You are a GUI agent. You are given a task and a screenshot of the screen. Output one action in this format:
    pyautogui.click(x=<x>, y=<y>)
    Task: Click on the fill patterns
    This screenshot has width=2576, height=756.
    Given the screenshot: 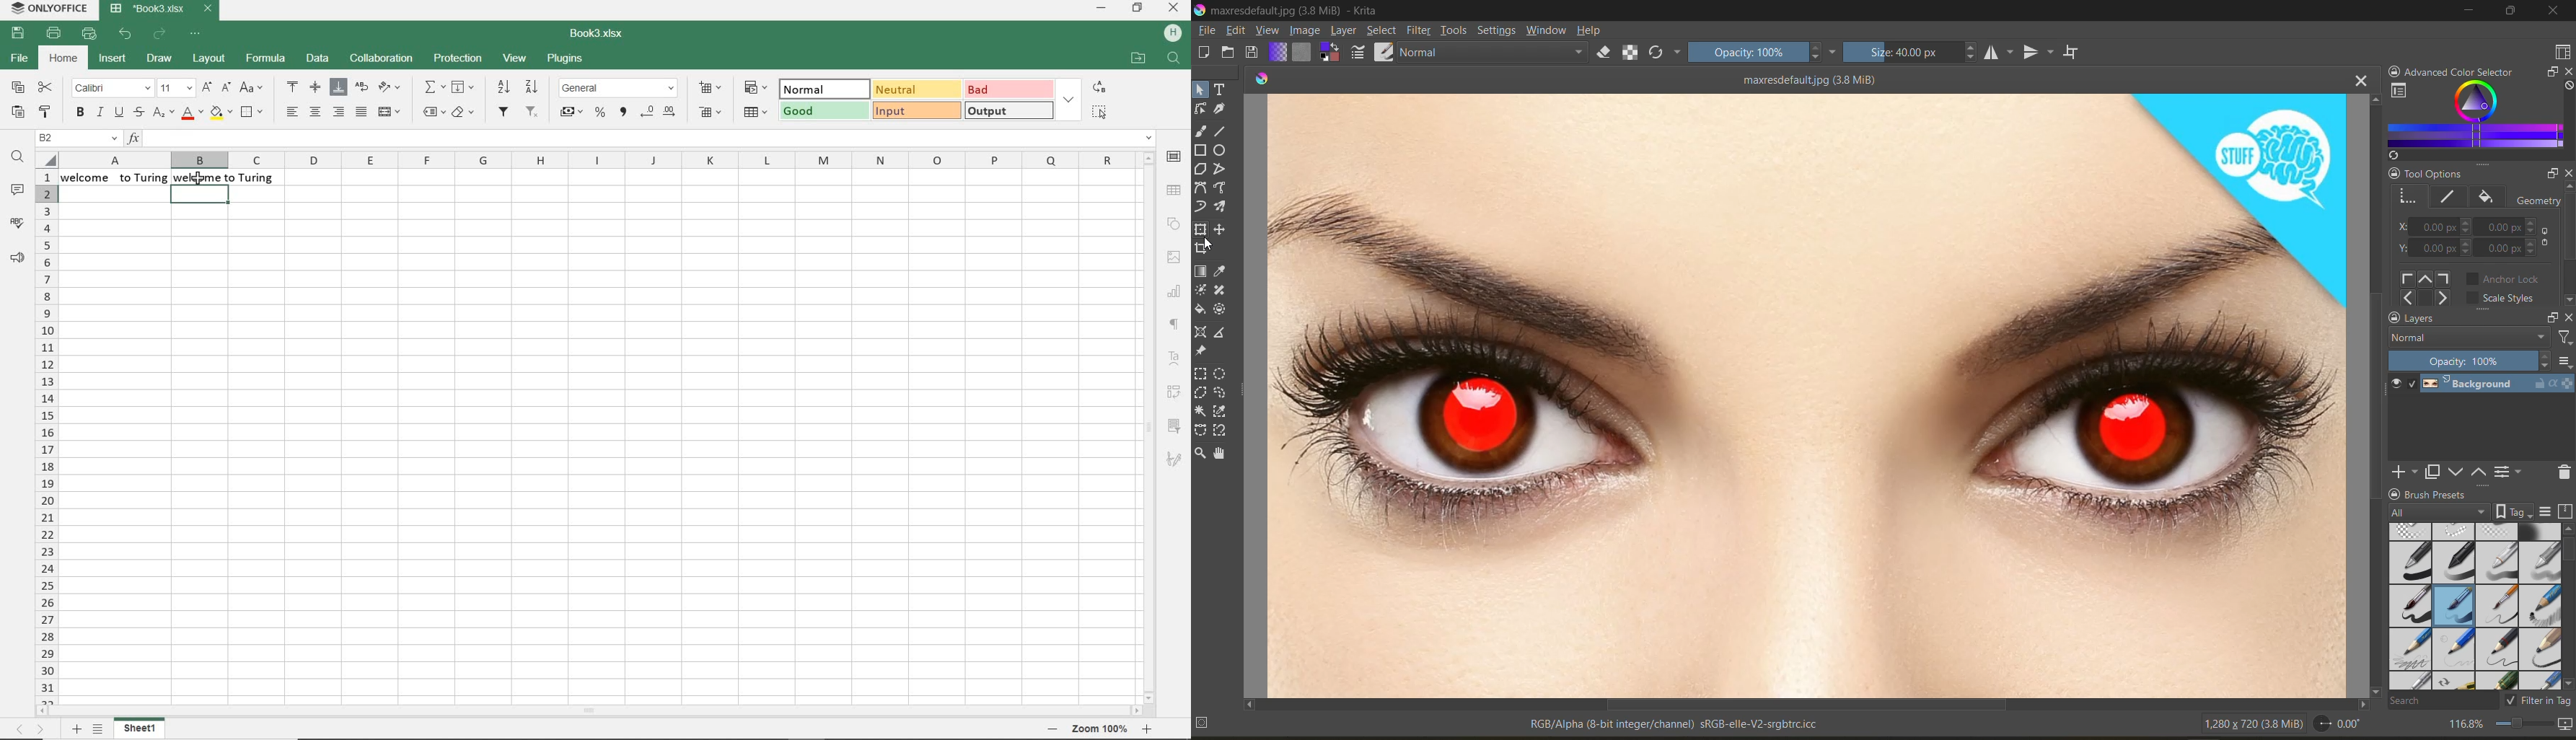 What is the action you would take?
    pyautogui.click(x=1304, y=53)
    